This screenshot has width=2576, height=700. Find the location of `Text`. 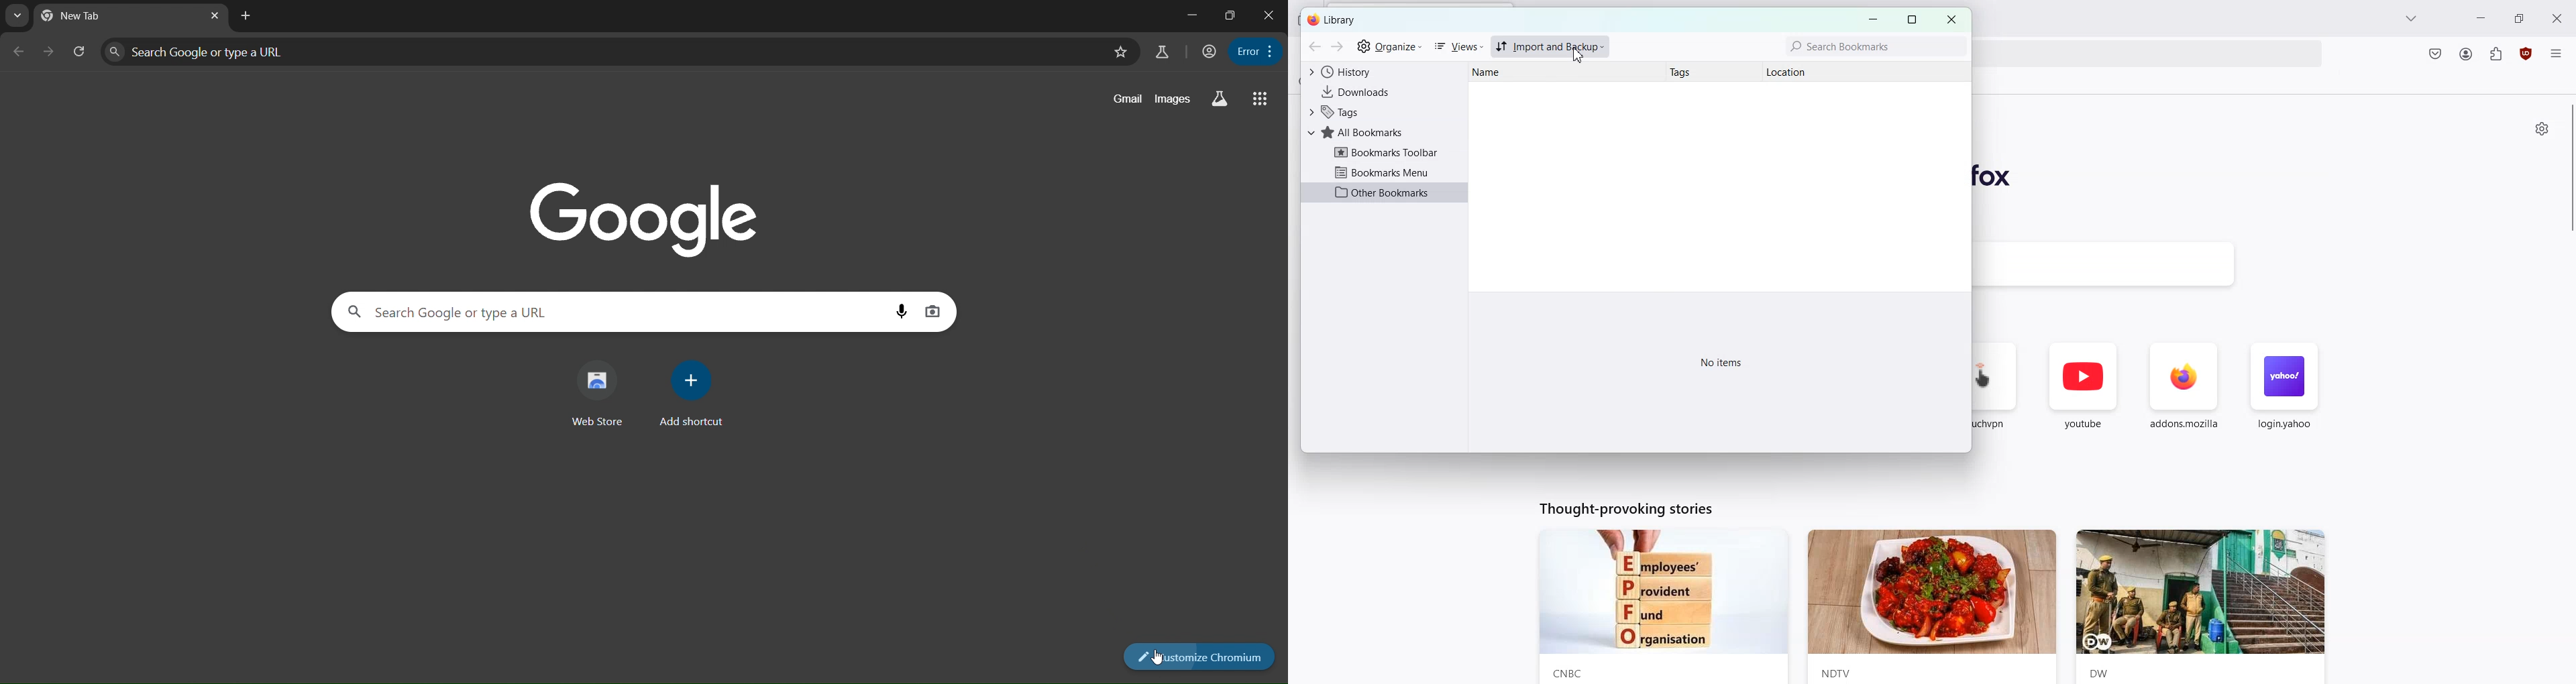

Text is located at coordinates (1333, 20).